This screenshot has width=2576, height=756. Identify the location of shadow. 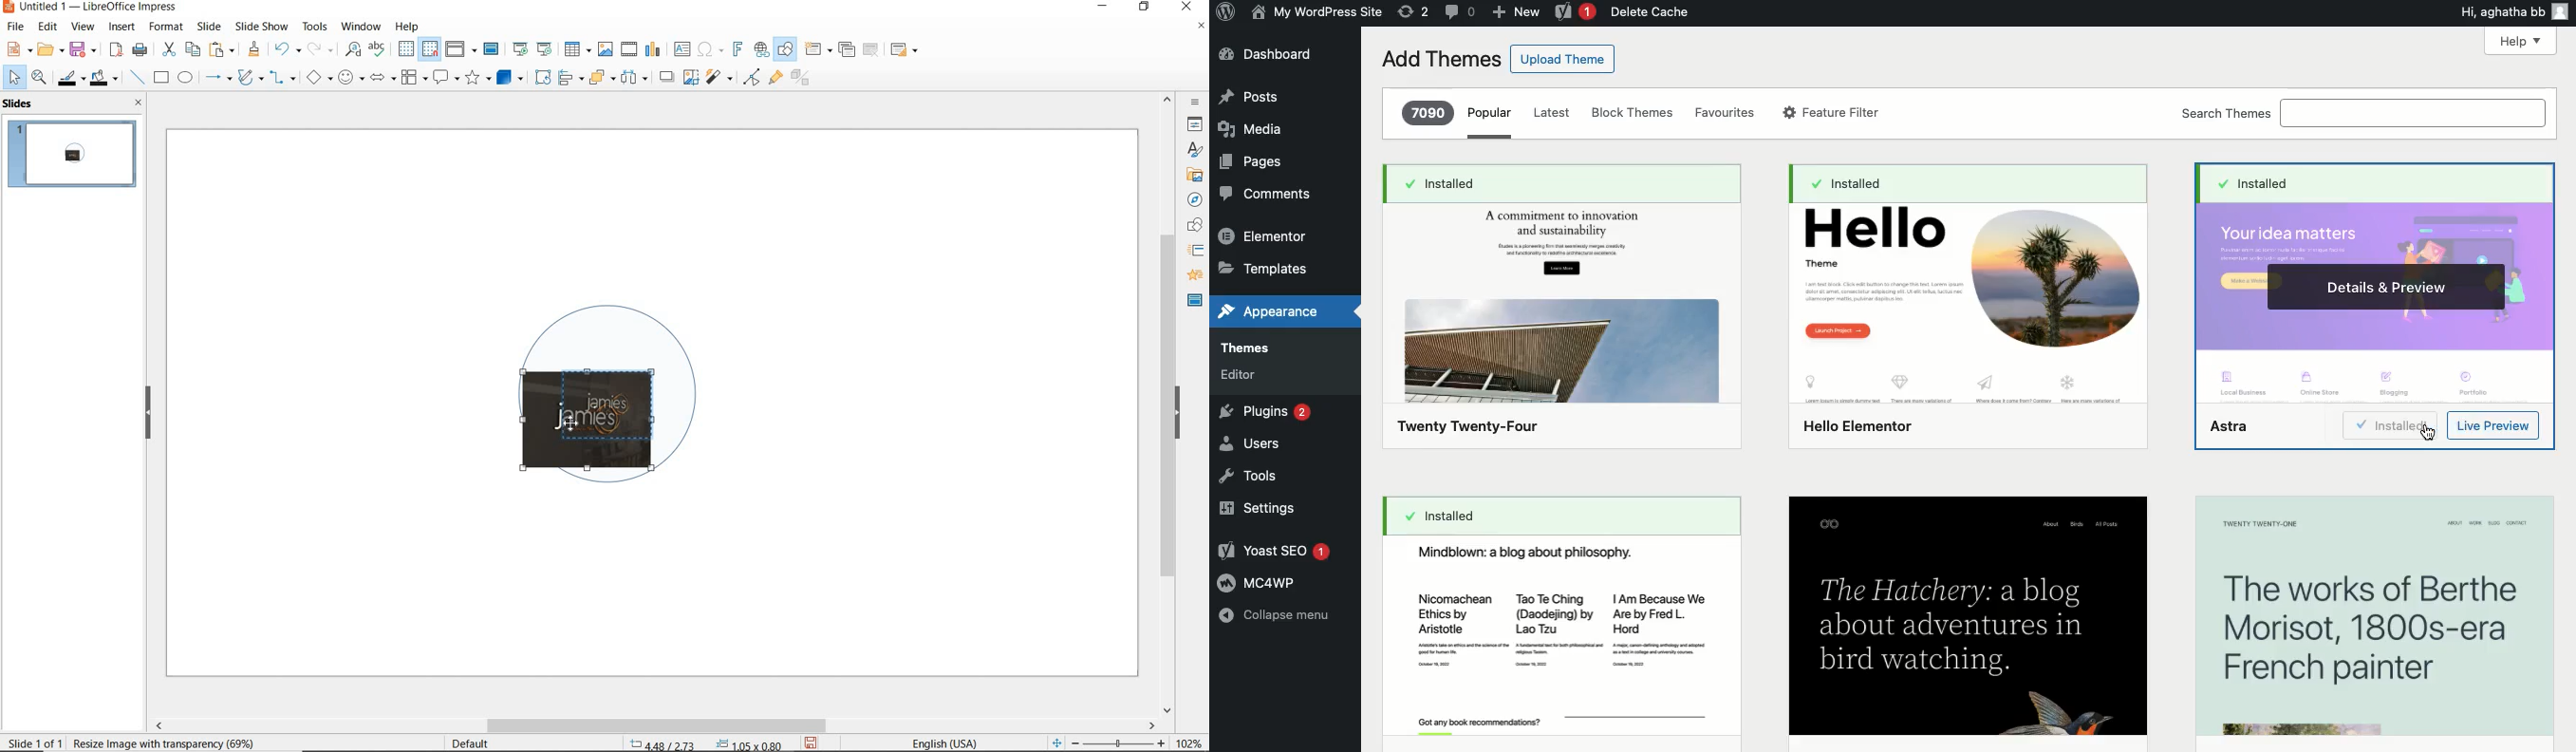
(666, 76).